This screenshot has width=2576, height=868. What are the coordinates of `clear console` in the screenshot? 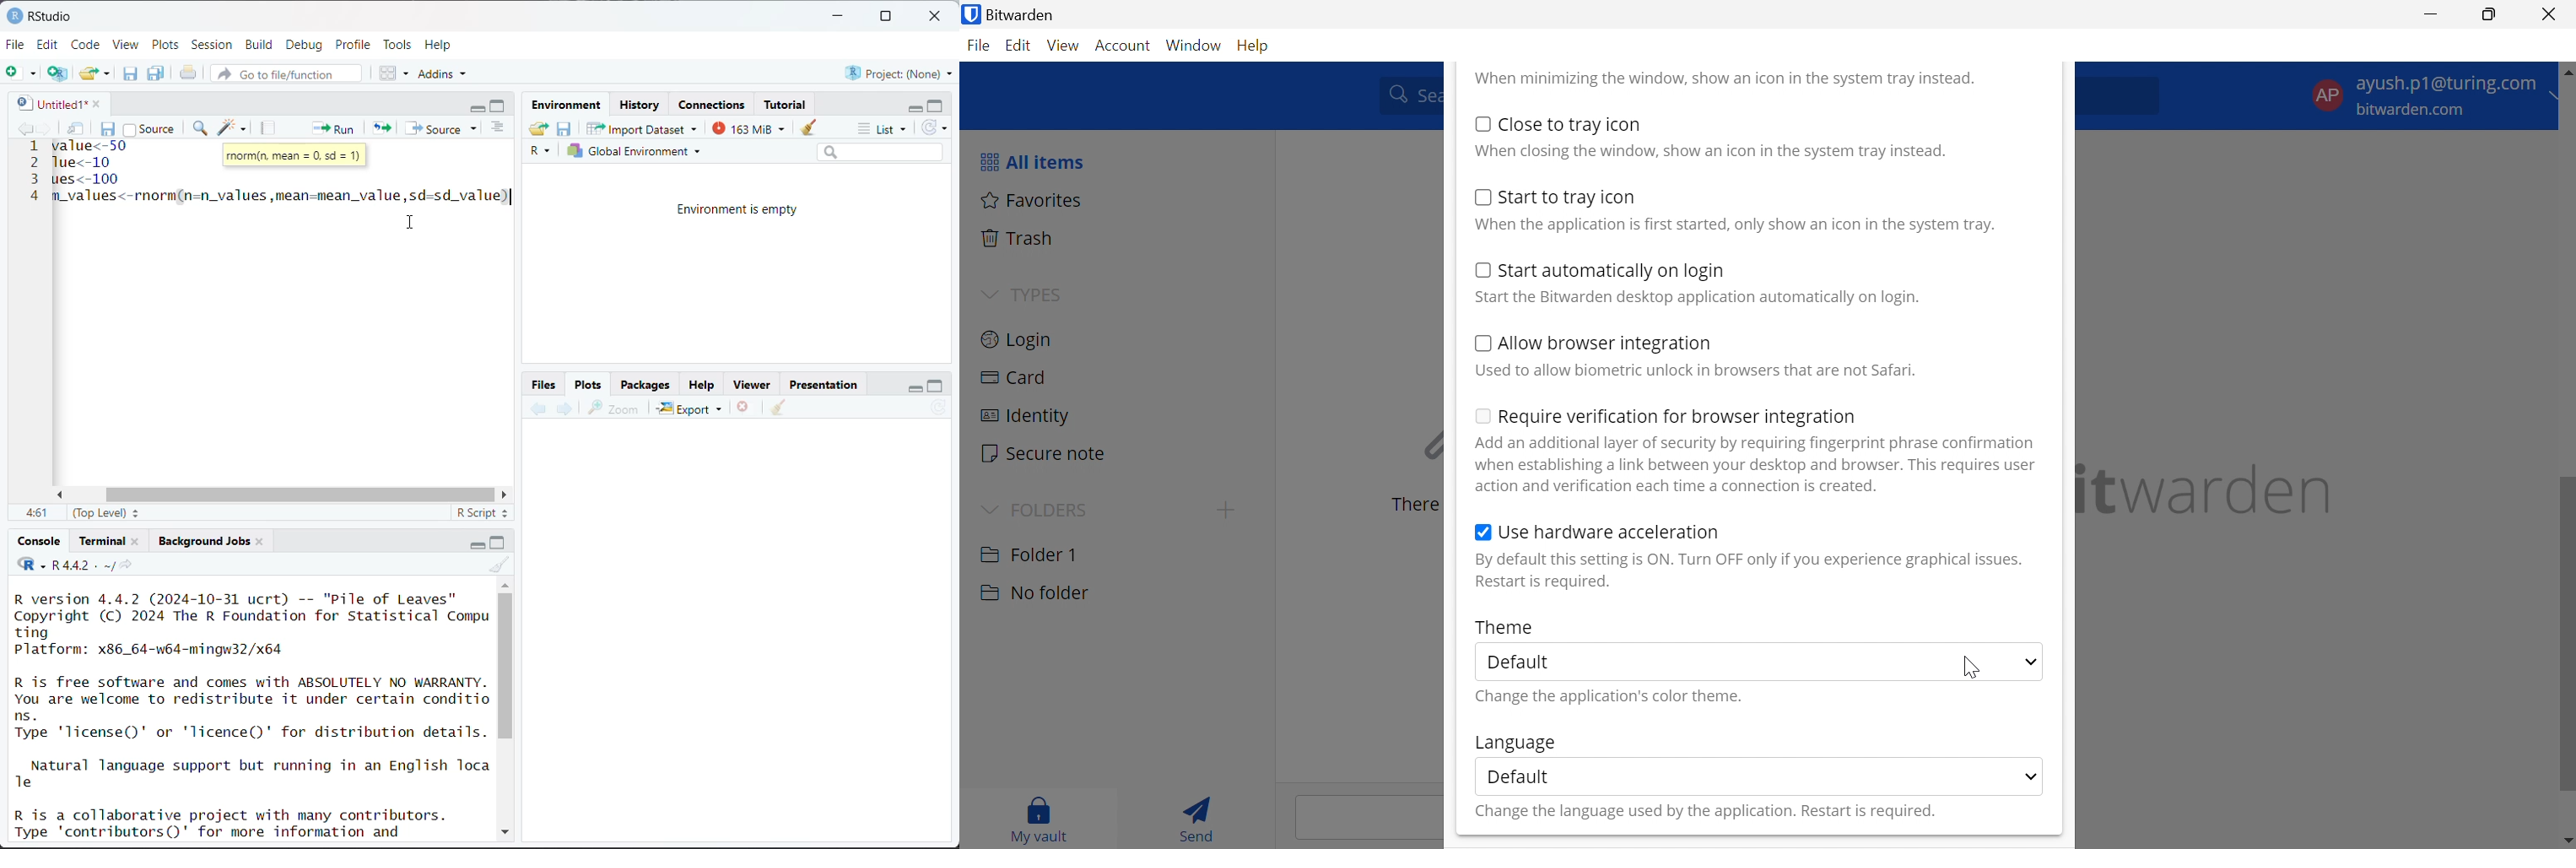 It's located at (502, 565).